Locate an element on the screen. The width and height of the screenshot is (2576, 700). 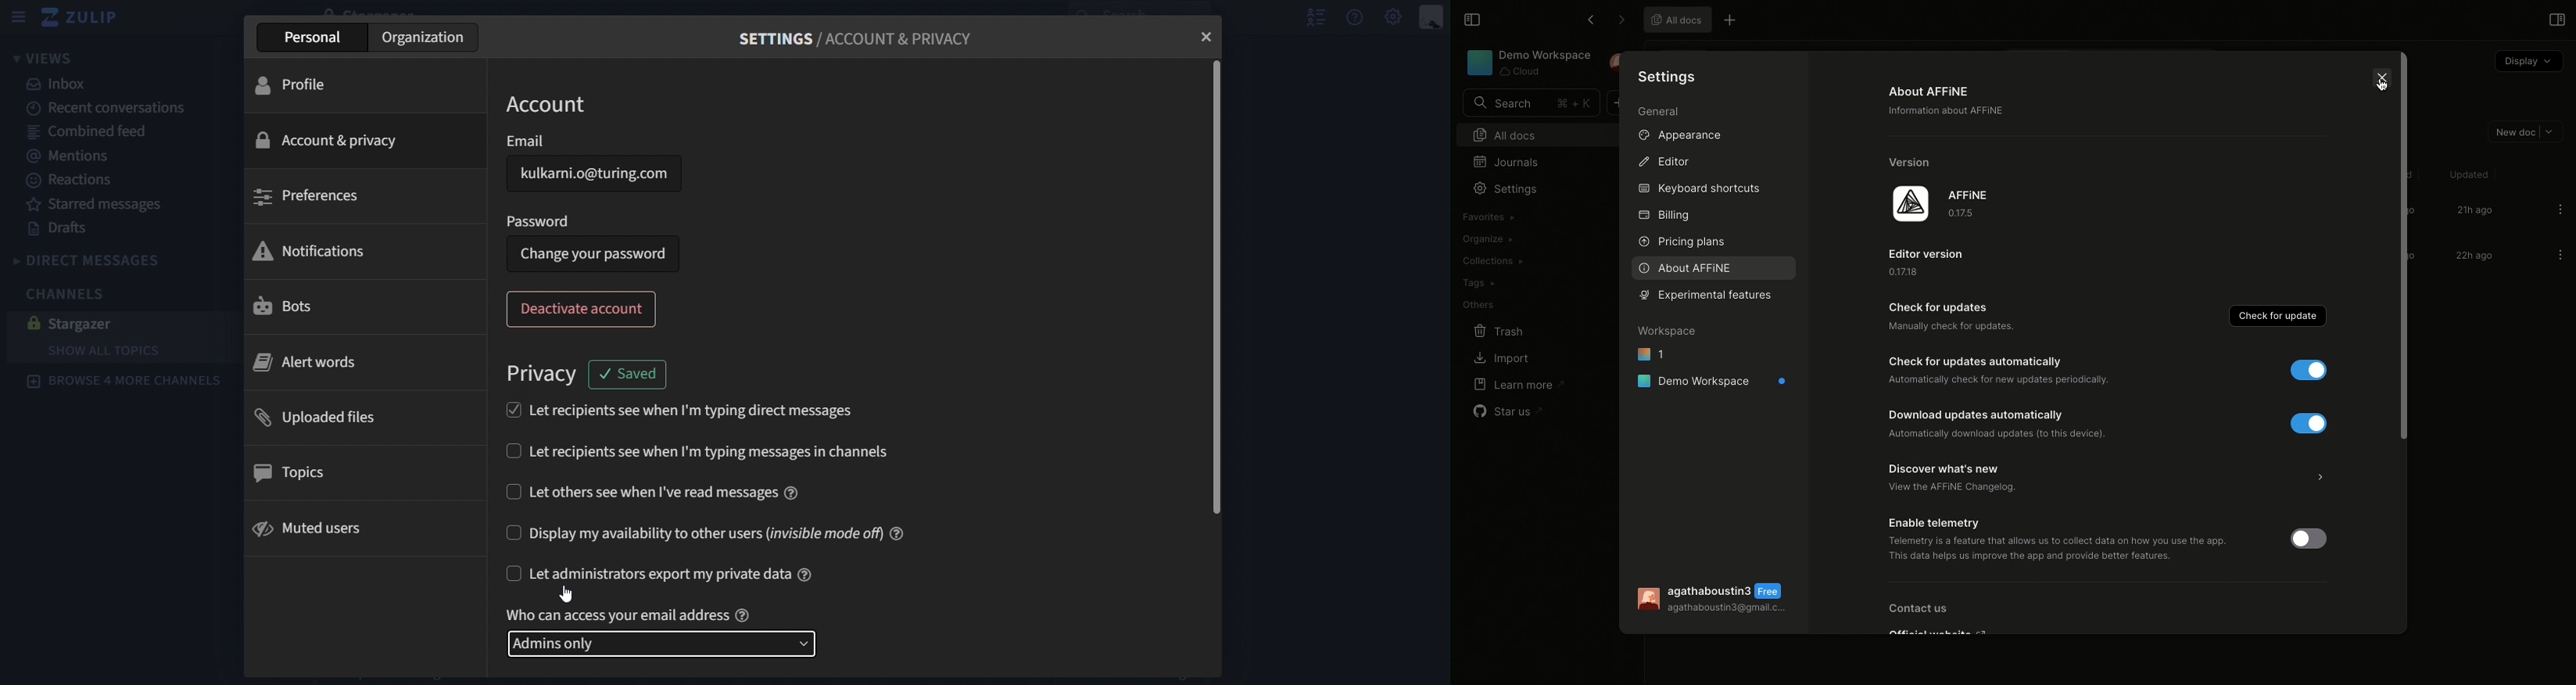
let others see when i've read messages is located at coordinates (654, 492).